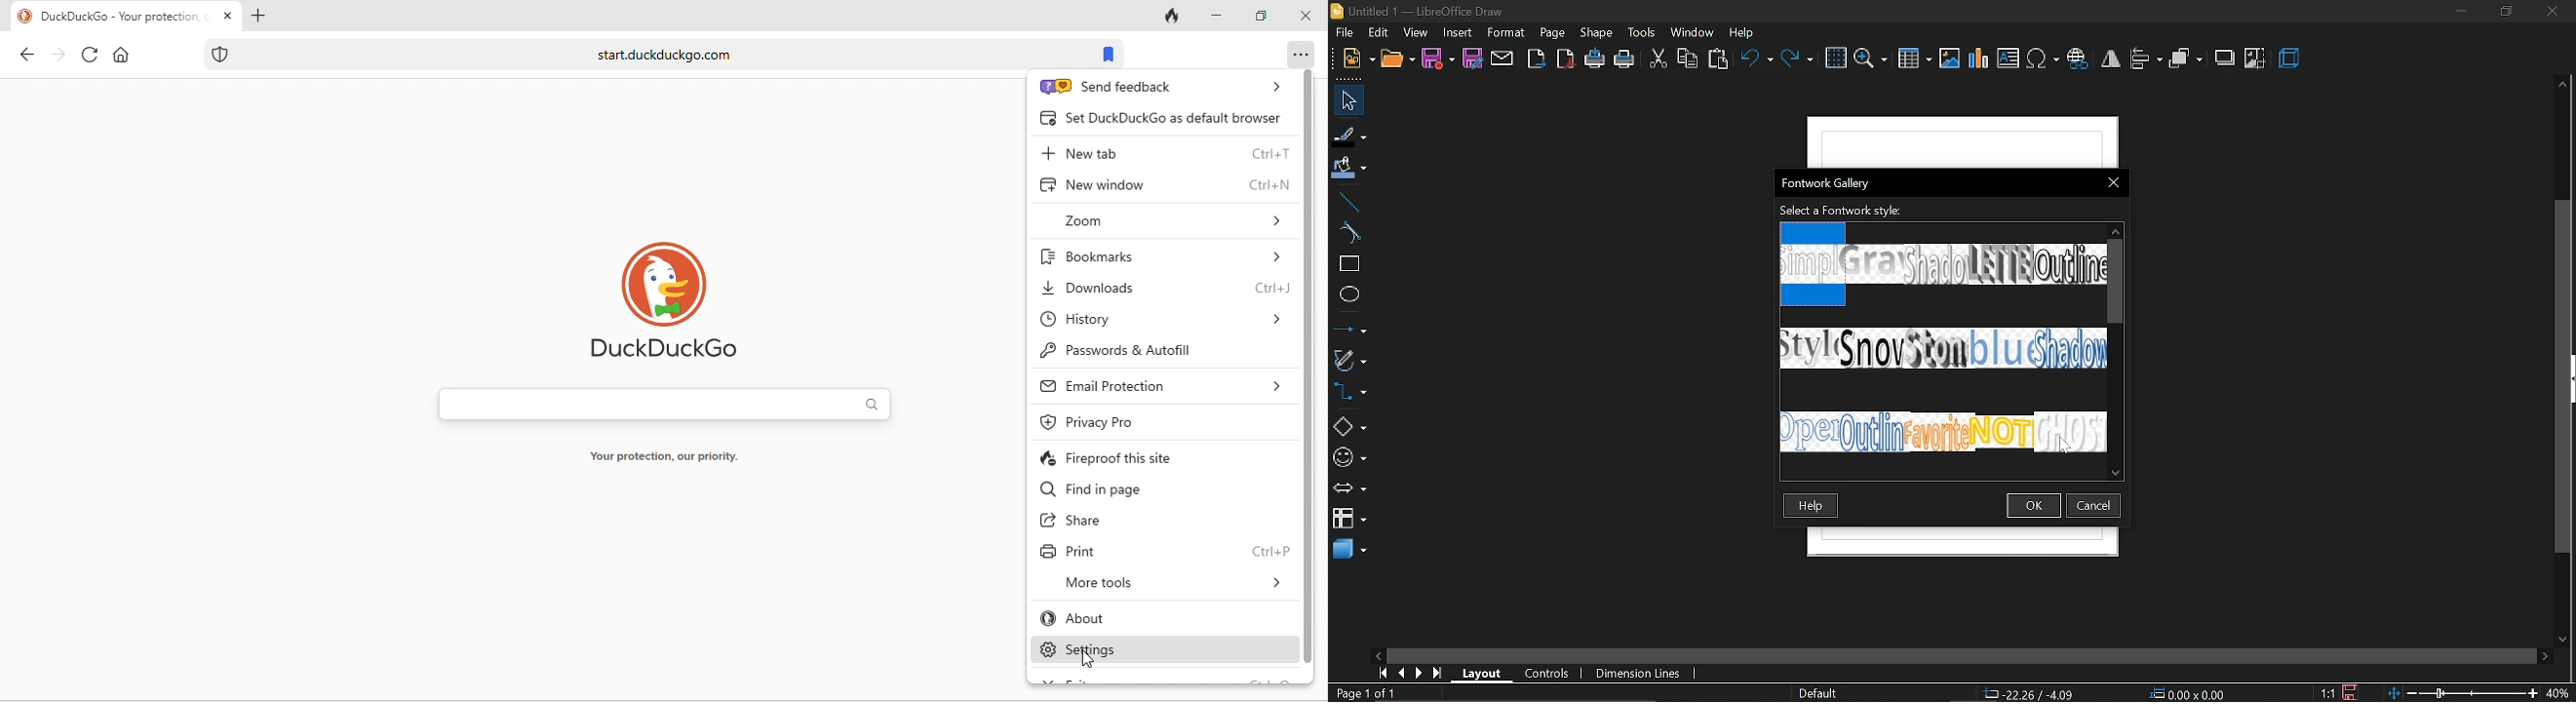 Image resolution: width=2576 pixels, height=728 pixels. Describe the element at coordinates (1348, 168) in the screenshot. I see `fill color` at that location.